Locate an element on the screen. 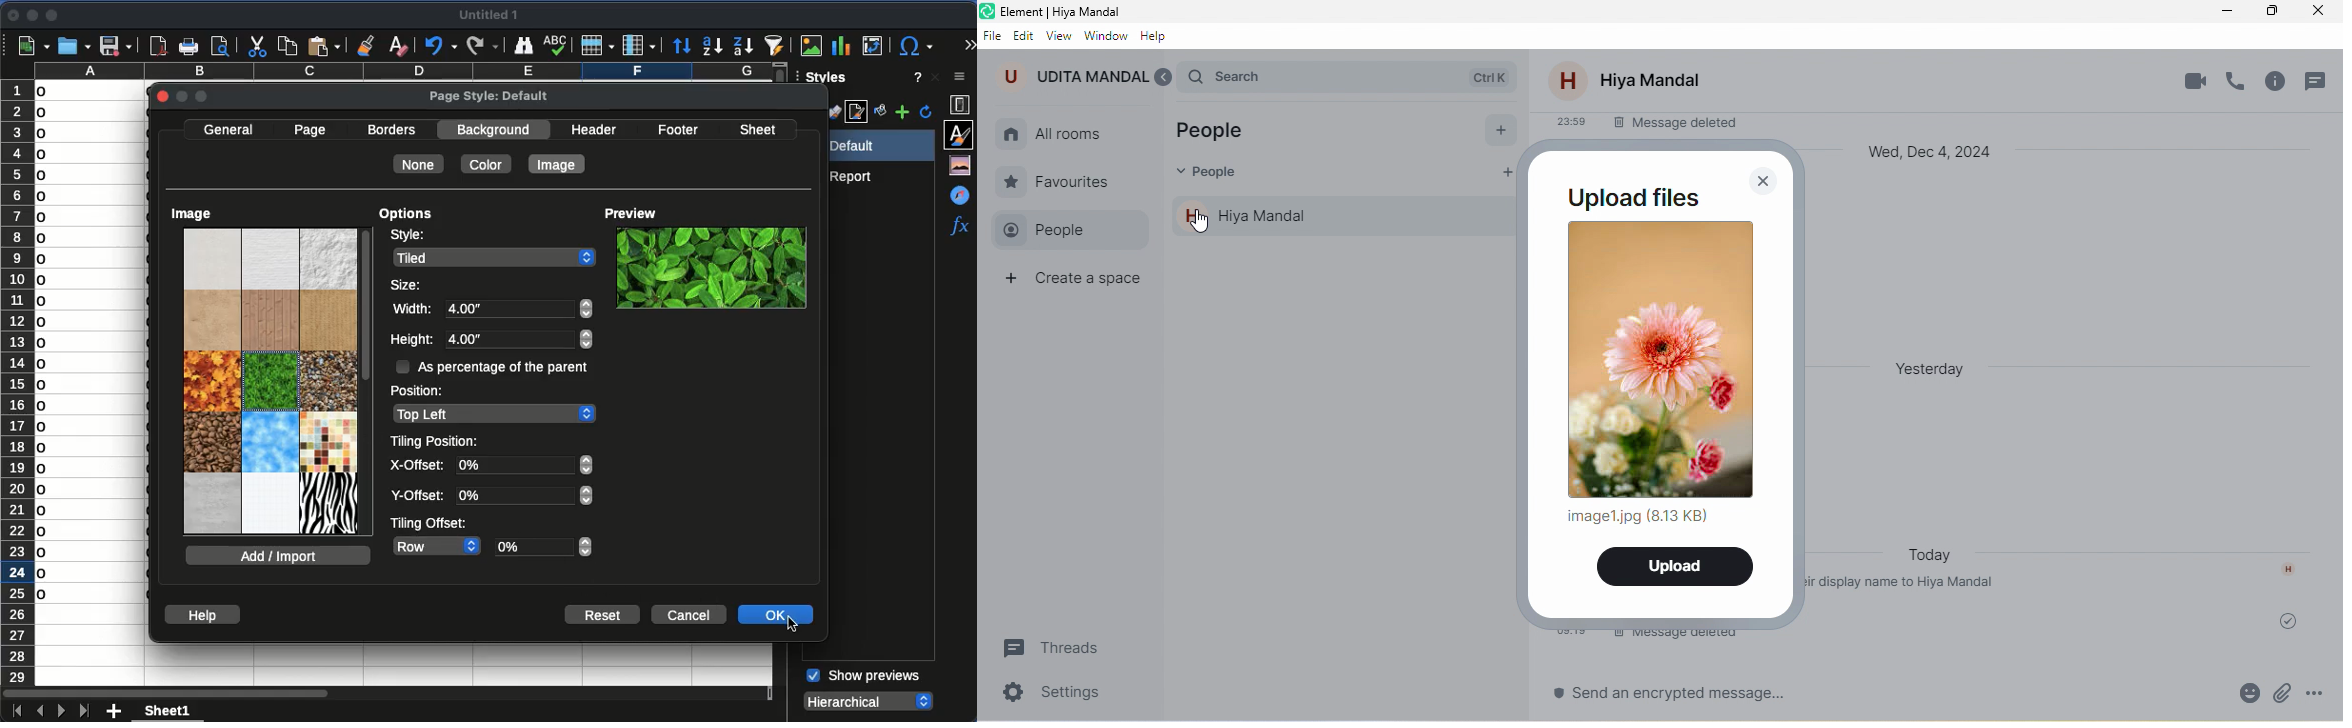 The height and width of the screenshot is (728, 2352). image is located at coordinates (193, 214).